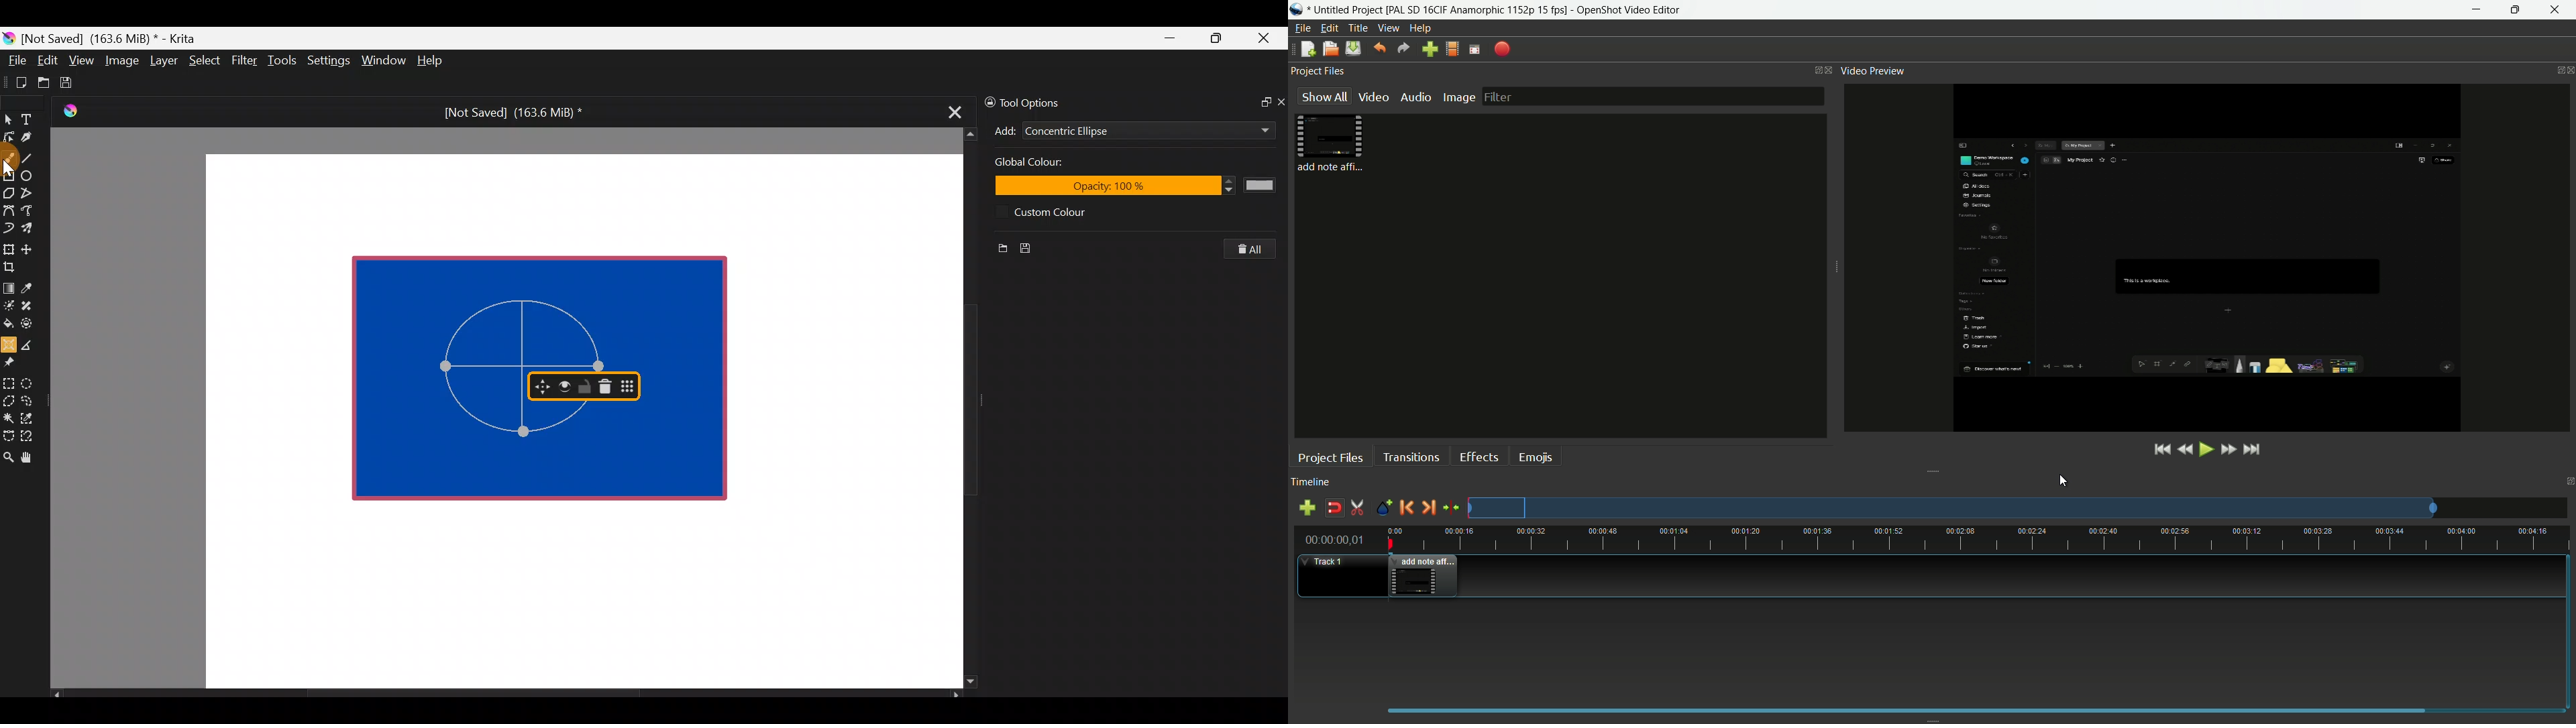 Image resolution: width=2576 pixels, height=728 pixels. I want to click on app name, so click(1521, 10).